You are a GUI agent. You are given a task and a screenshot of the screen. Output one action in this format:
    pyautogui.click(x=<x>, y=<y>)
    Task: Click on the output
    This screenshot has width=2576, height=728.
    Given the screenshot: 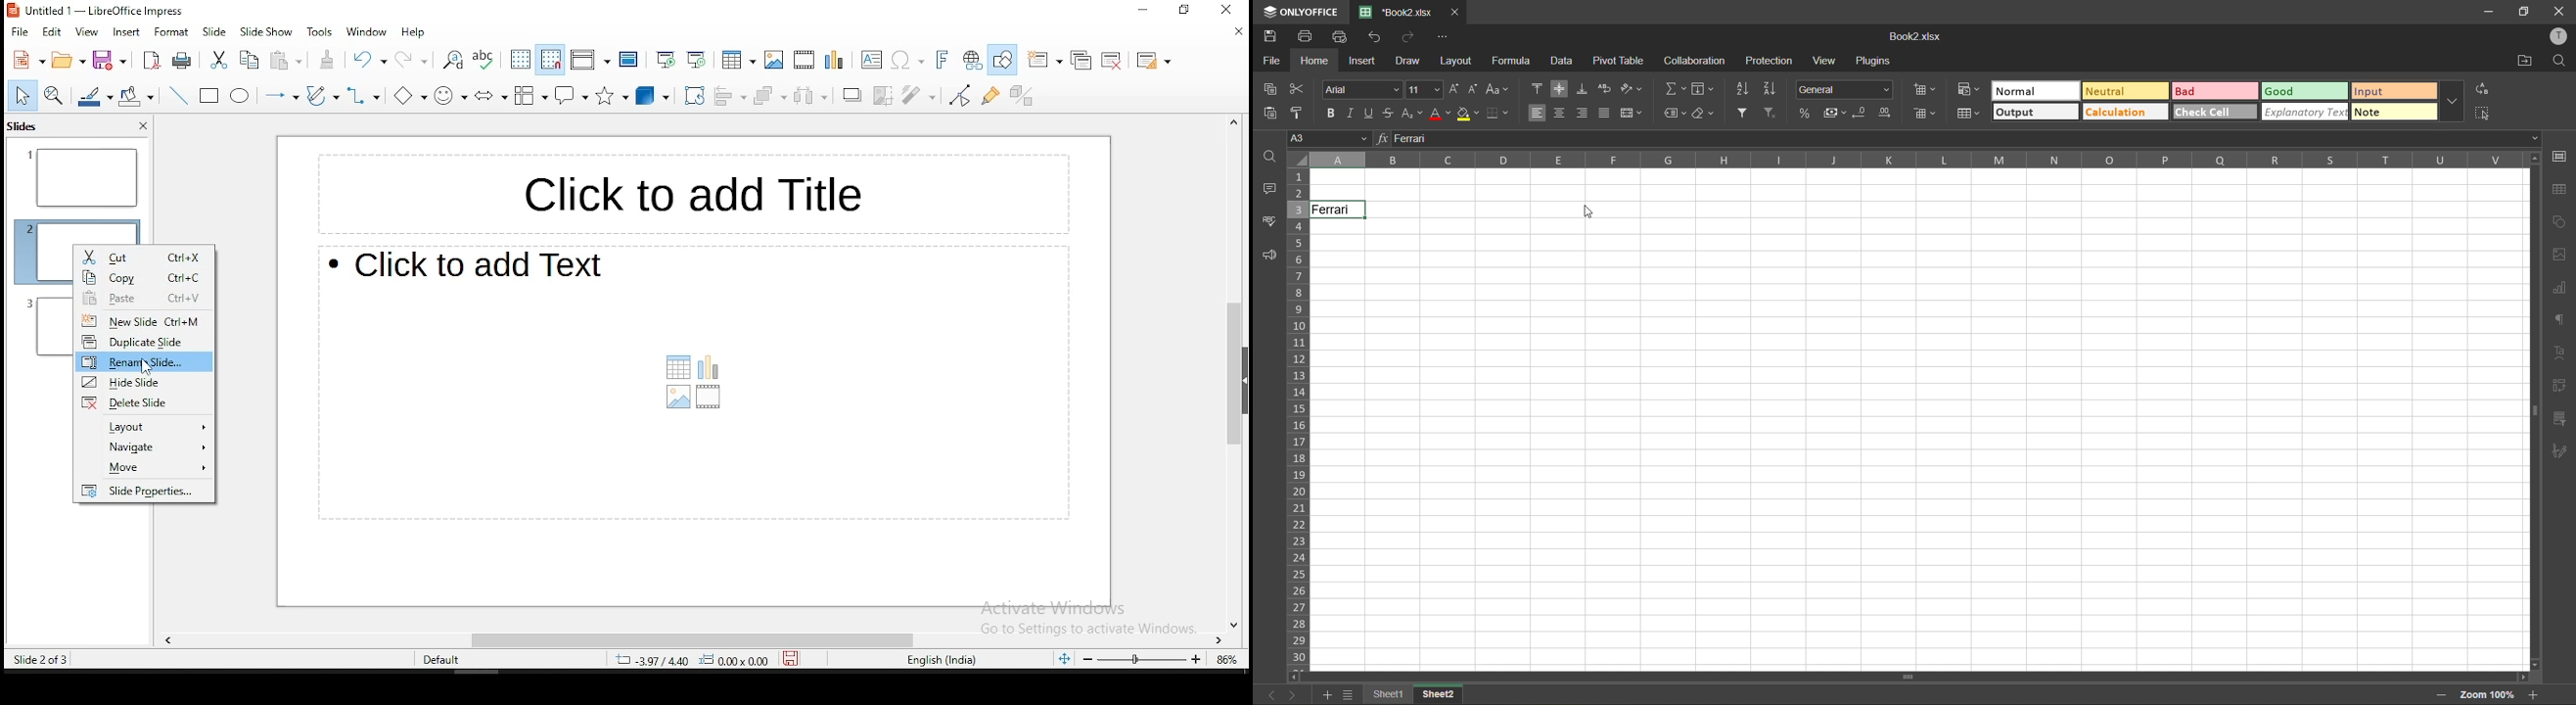 What is the action you would take?
    pyautogui.click(x=2034, y=112)
    